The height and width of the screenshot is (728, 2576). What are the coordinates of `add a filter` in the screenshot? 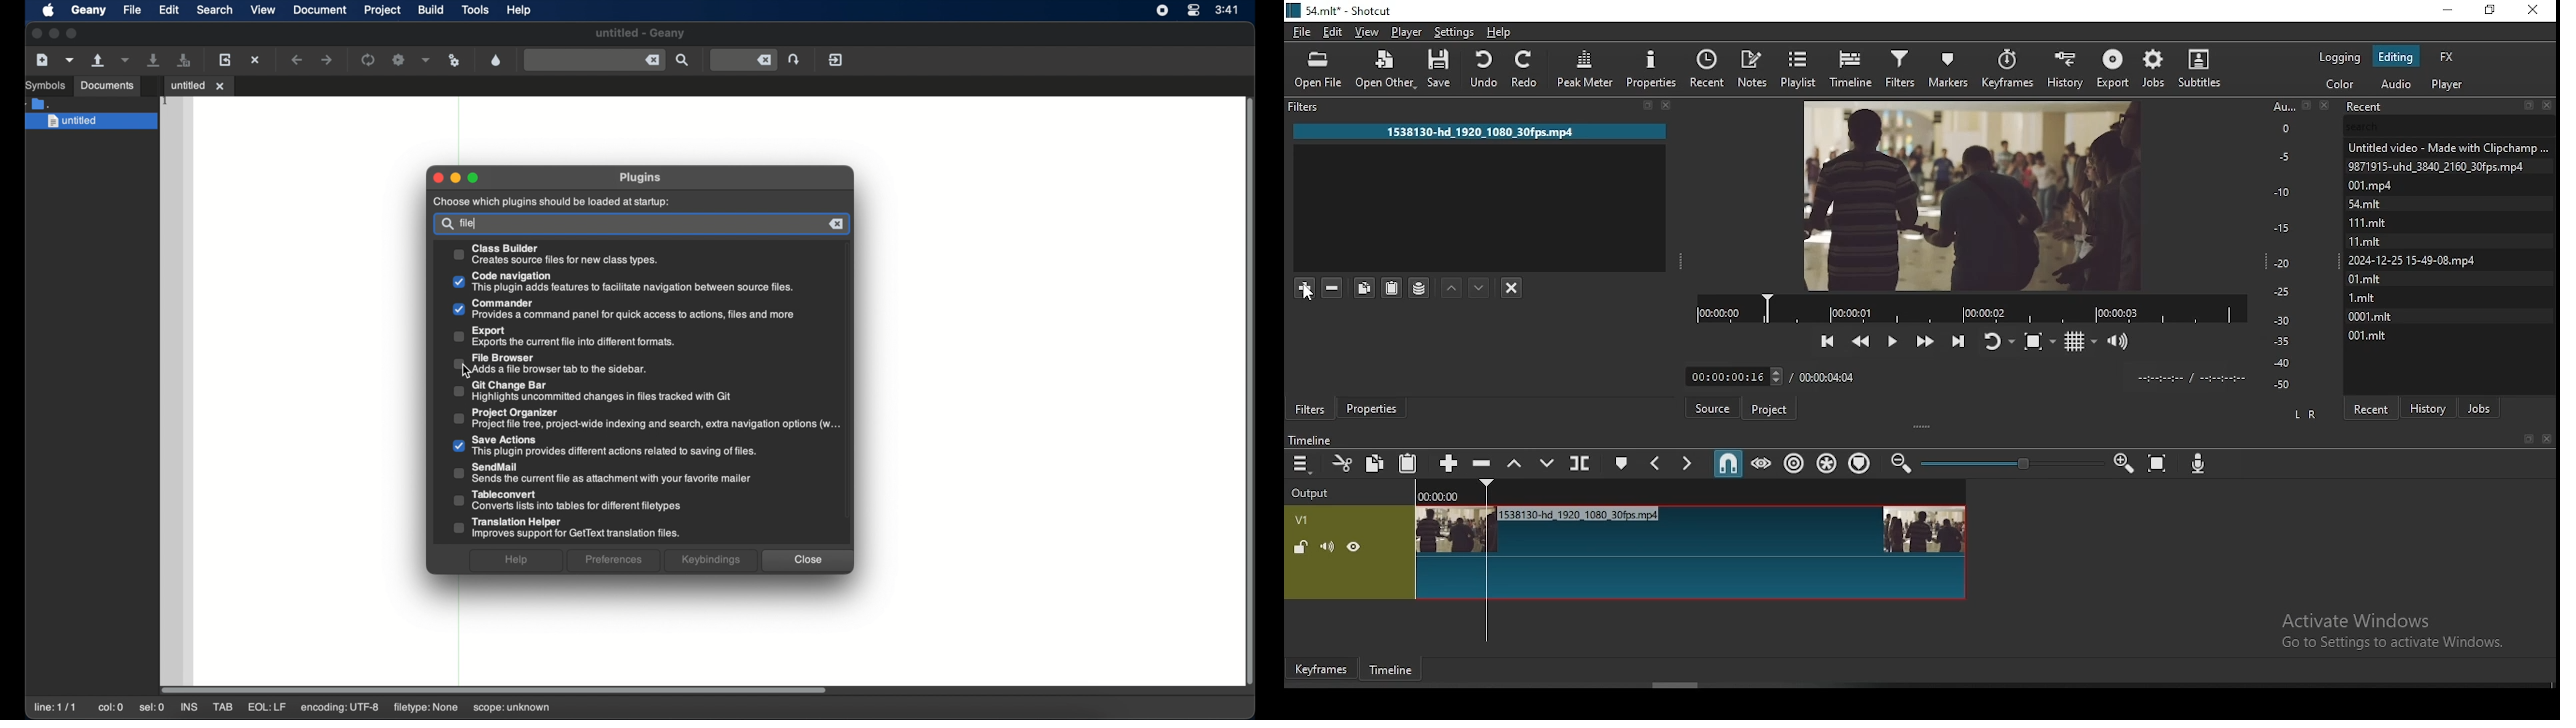 It's located at (1304, 287).